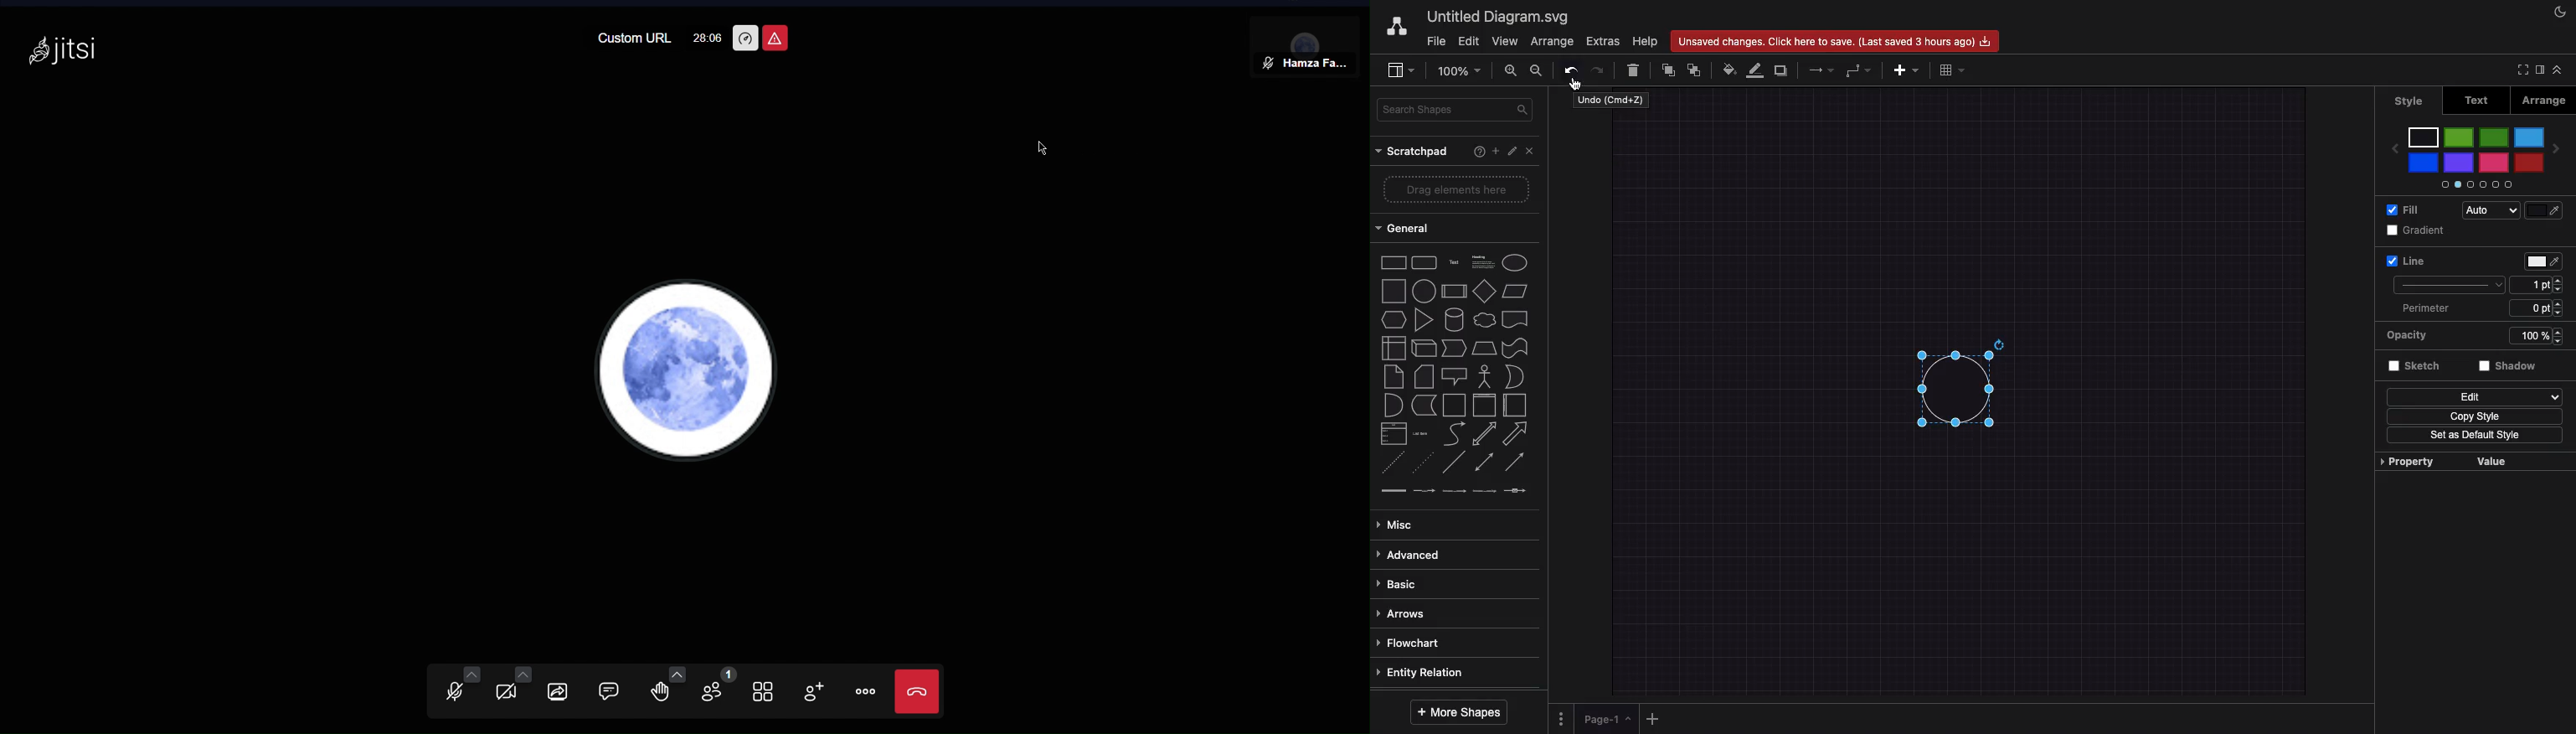  What do you see at coordinates (2480, 308) in the screenshot?
I see `Perimeter` at bounding box center [2480, 308].